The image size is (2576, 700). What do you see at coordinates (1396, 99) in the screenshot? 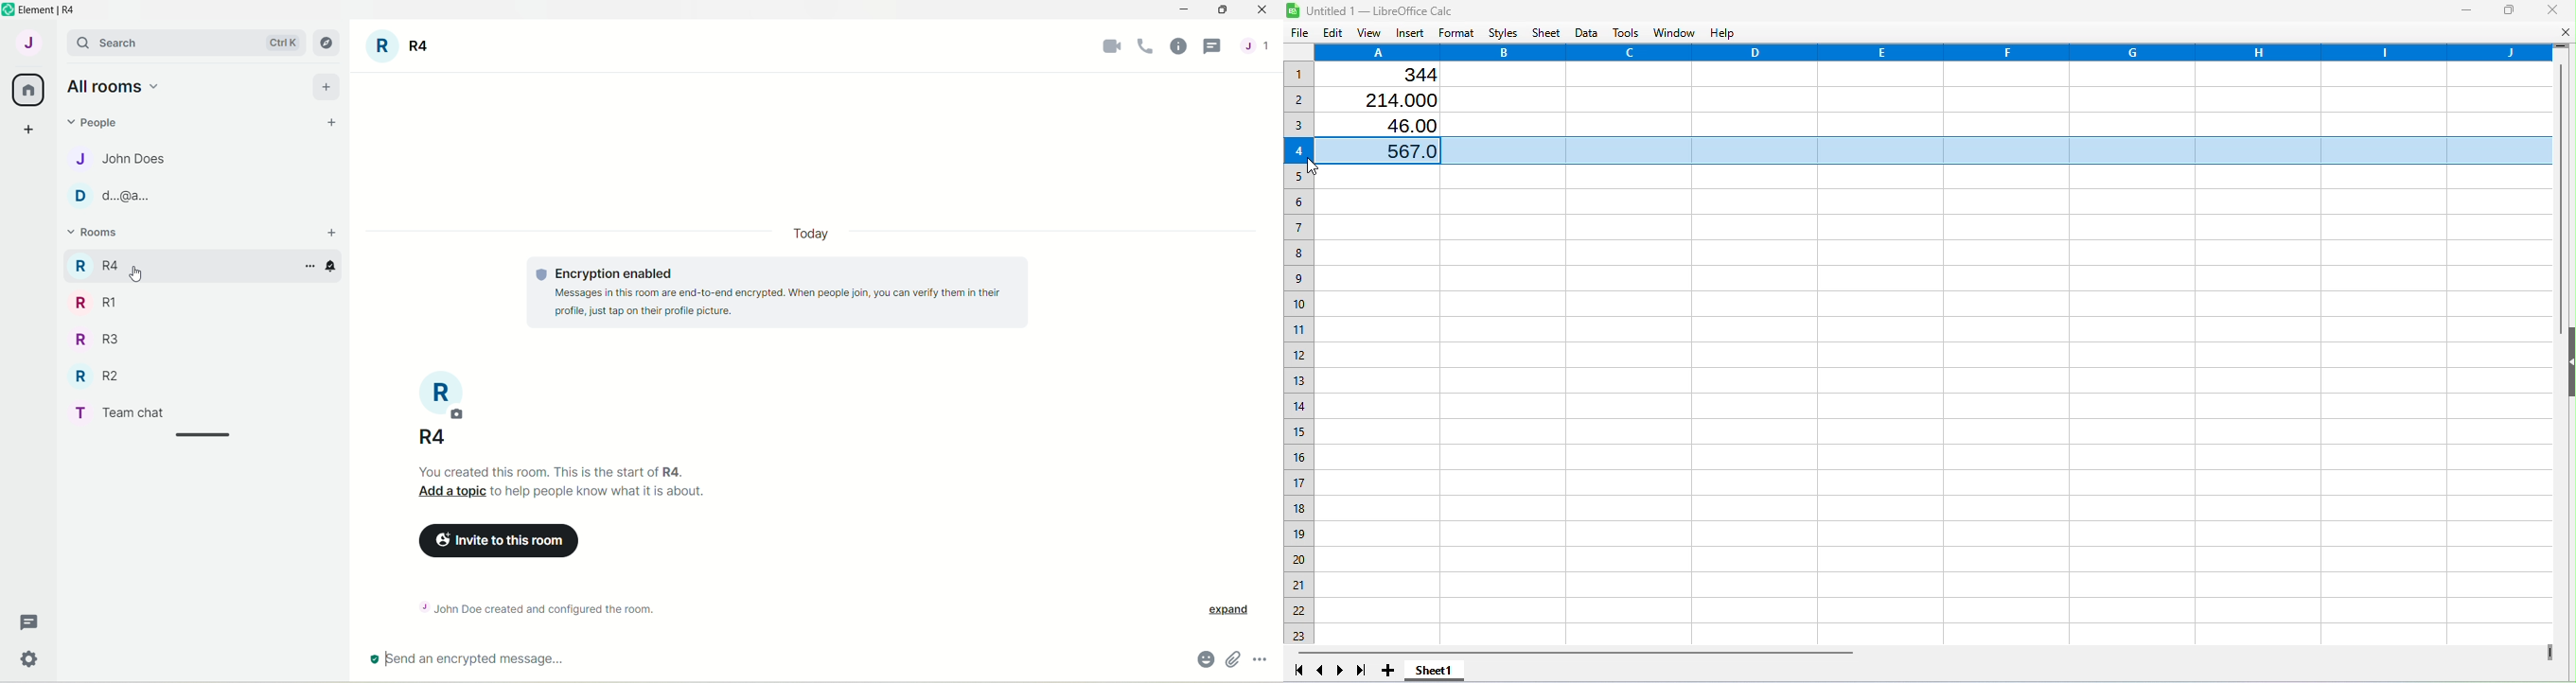
I see `214.000` at bounding box center [1396, 99].